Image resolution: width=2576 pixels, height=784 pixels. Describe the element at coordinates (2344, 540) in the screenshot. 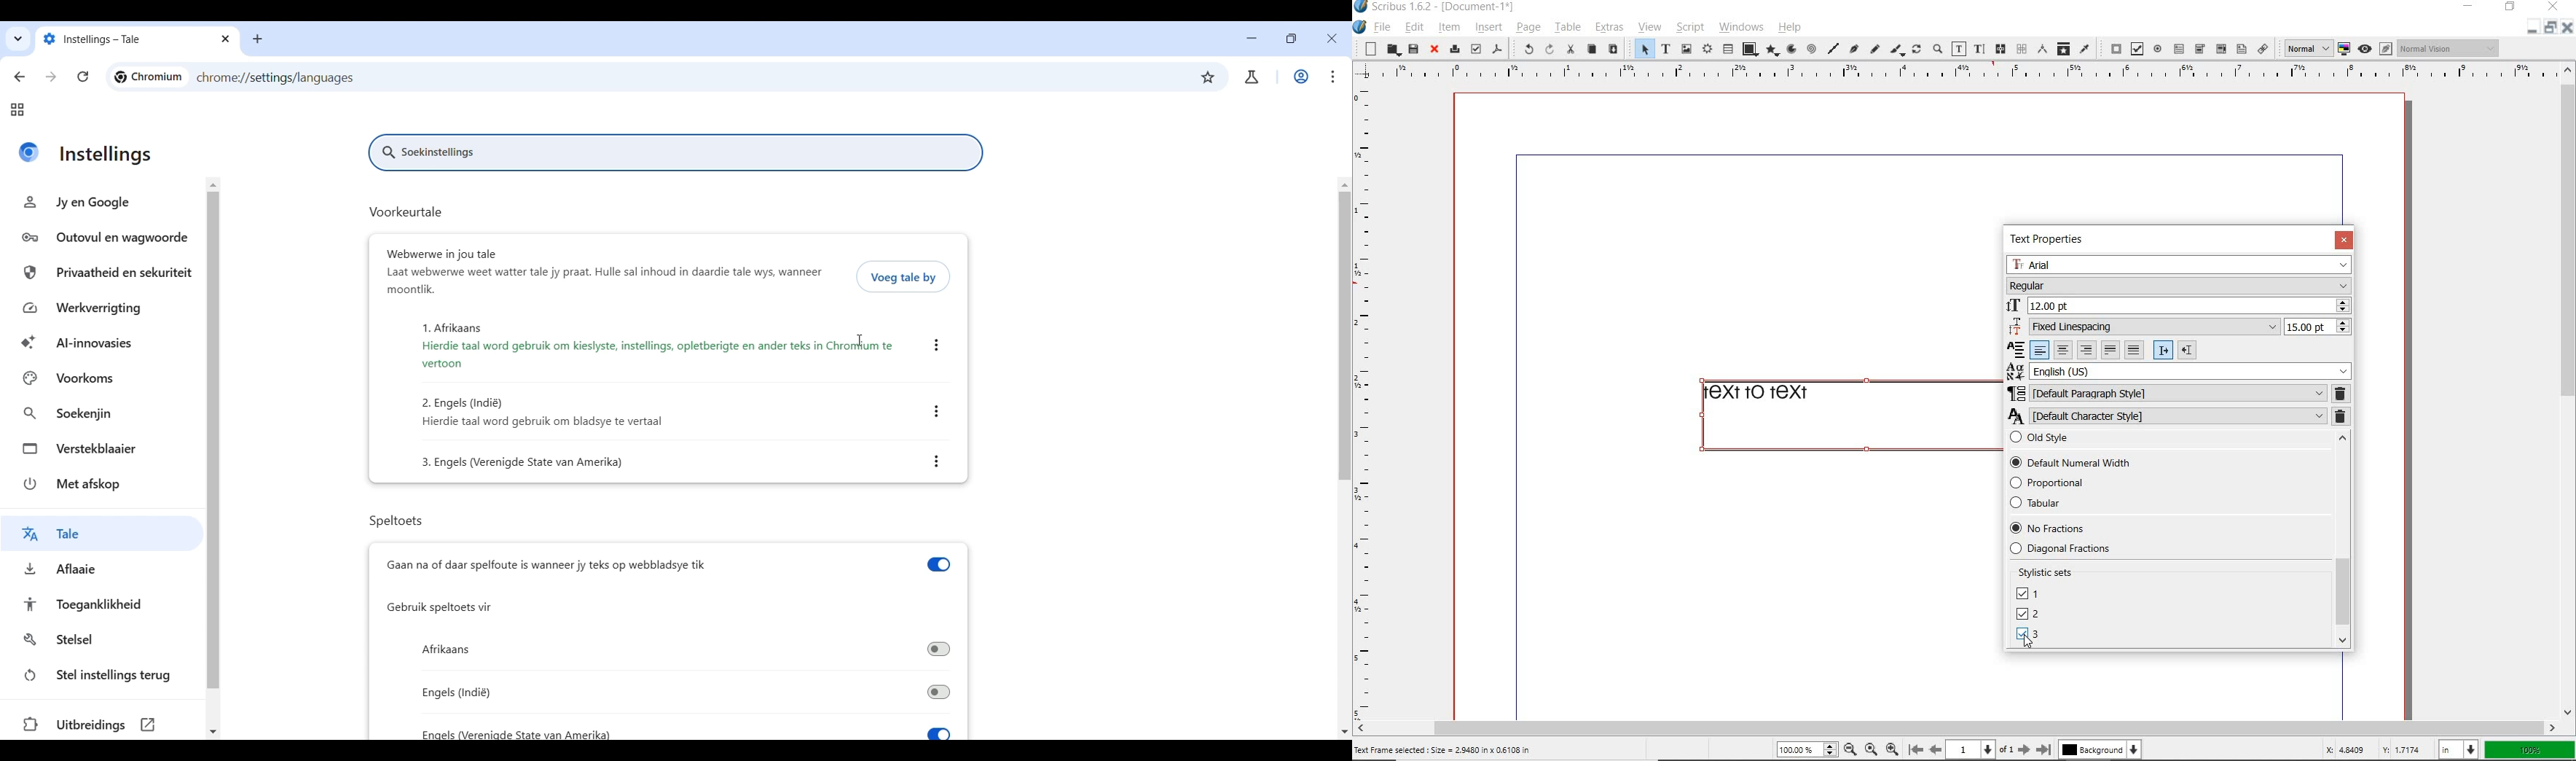

I see `SCROLLBAR` at that location.